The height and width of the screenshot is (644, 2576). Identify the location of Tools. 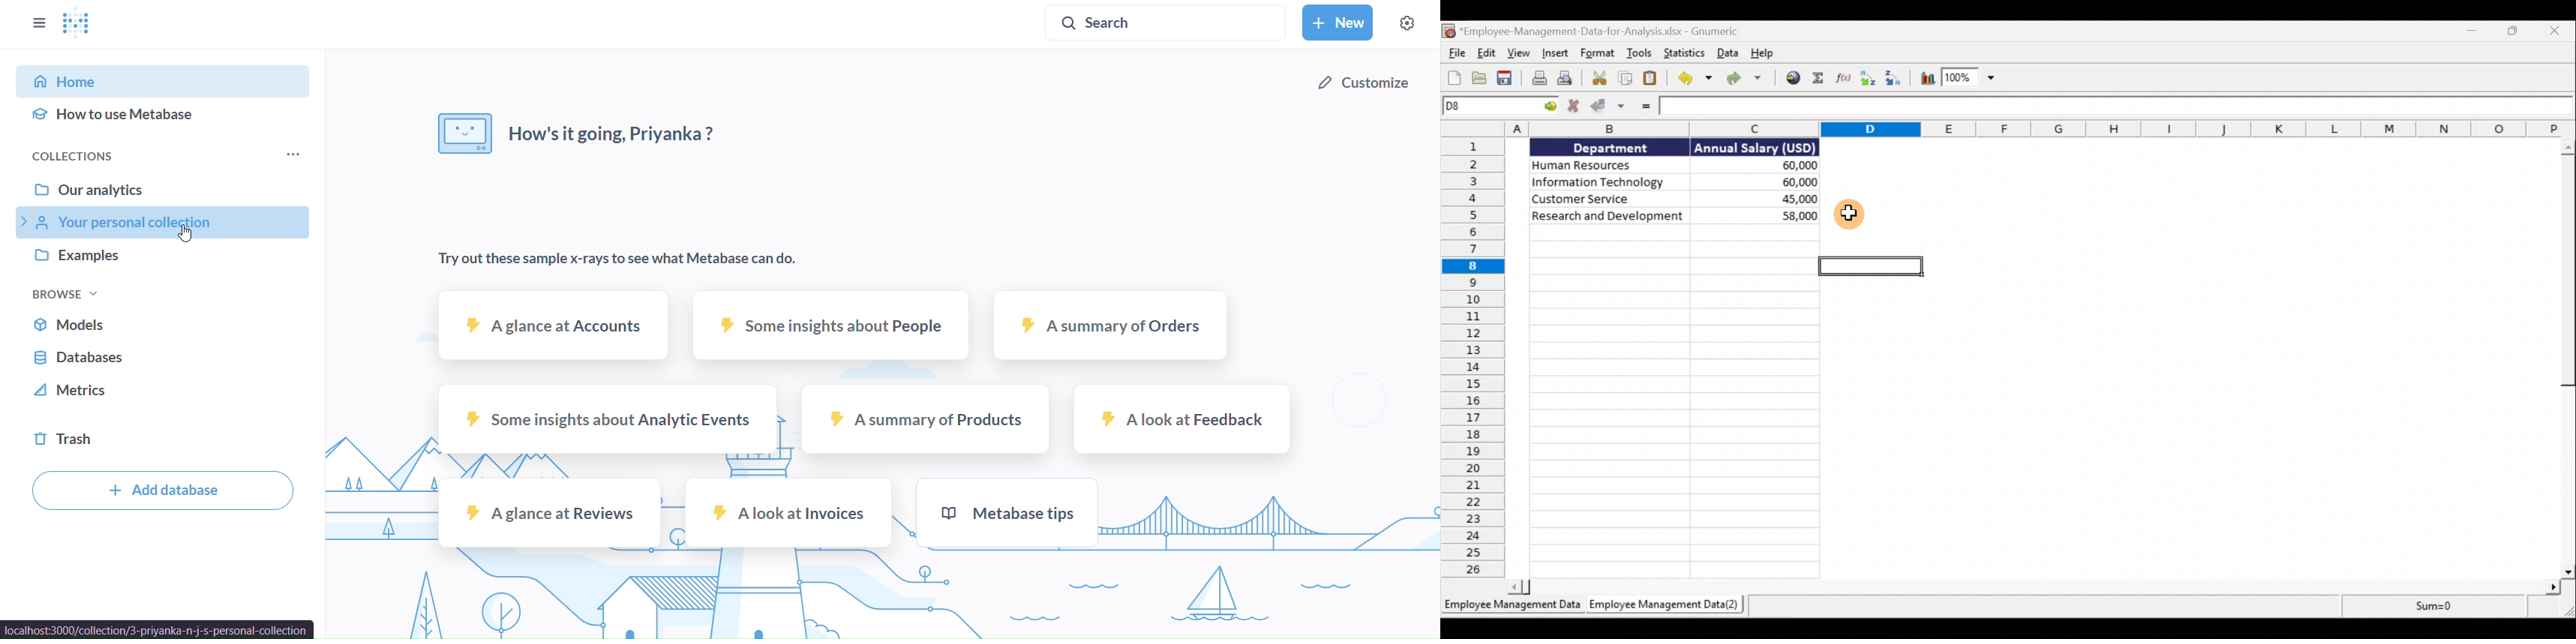
(1641, 54).